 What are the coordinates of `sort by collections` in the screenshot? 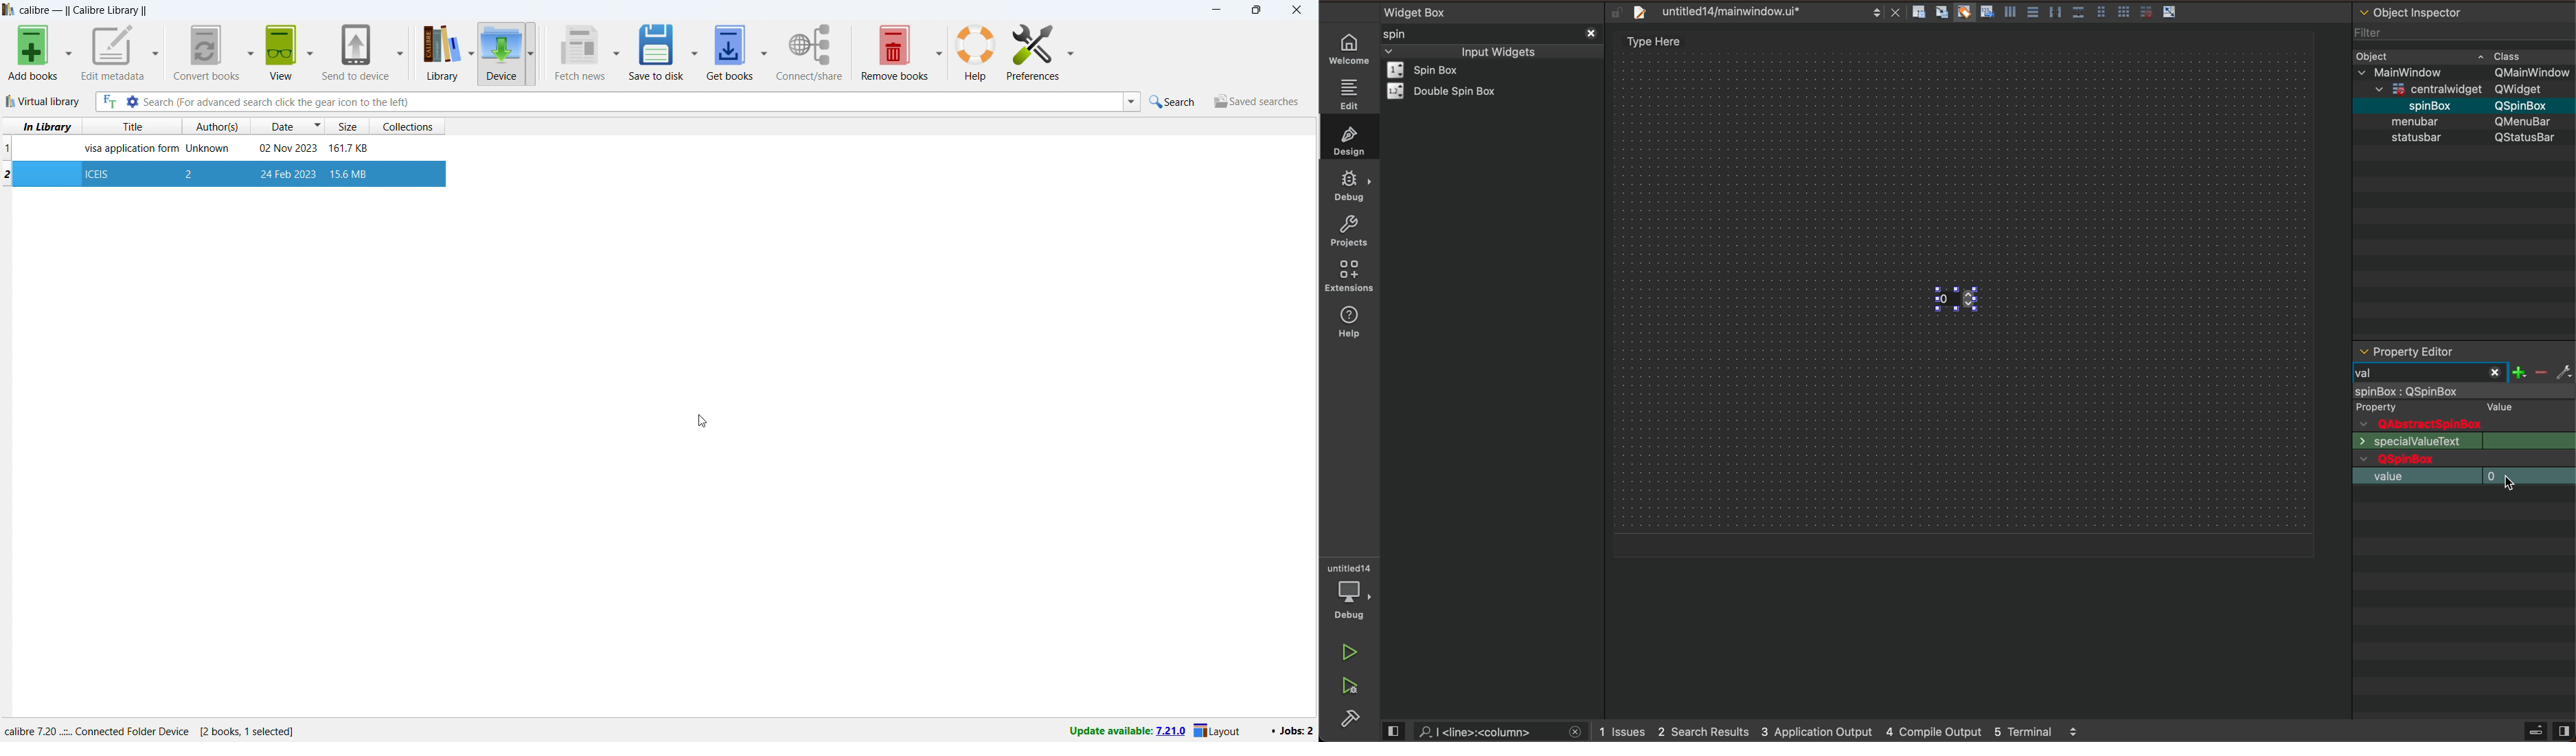 It's located at (412, 125).